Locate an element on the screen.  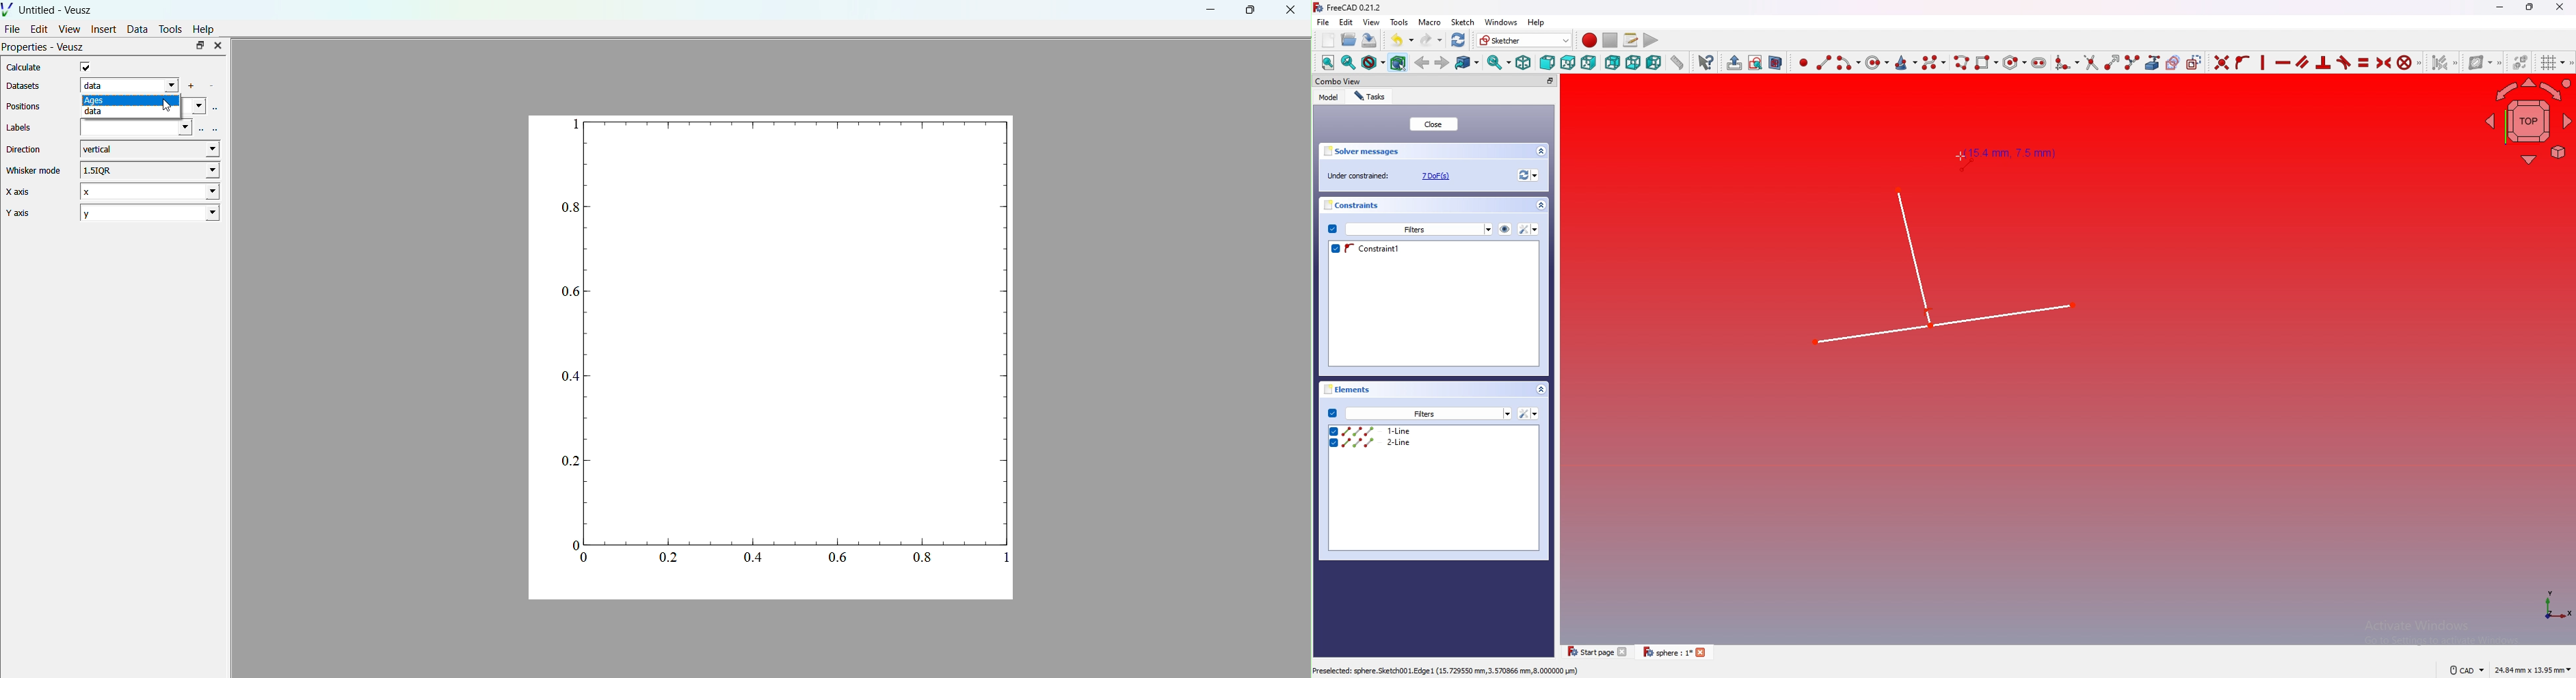
Constrain horizontally is located at coordinates (2282, 63).